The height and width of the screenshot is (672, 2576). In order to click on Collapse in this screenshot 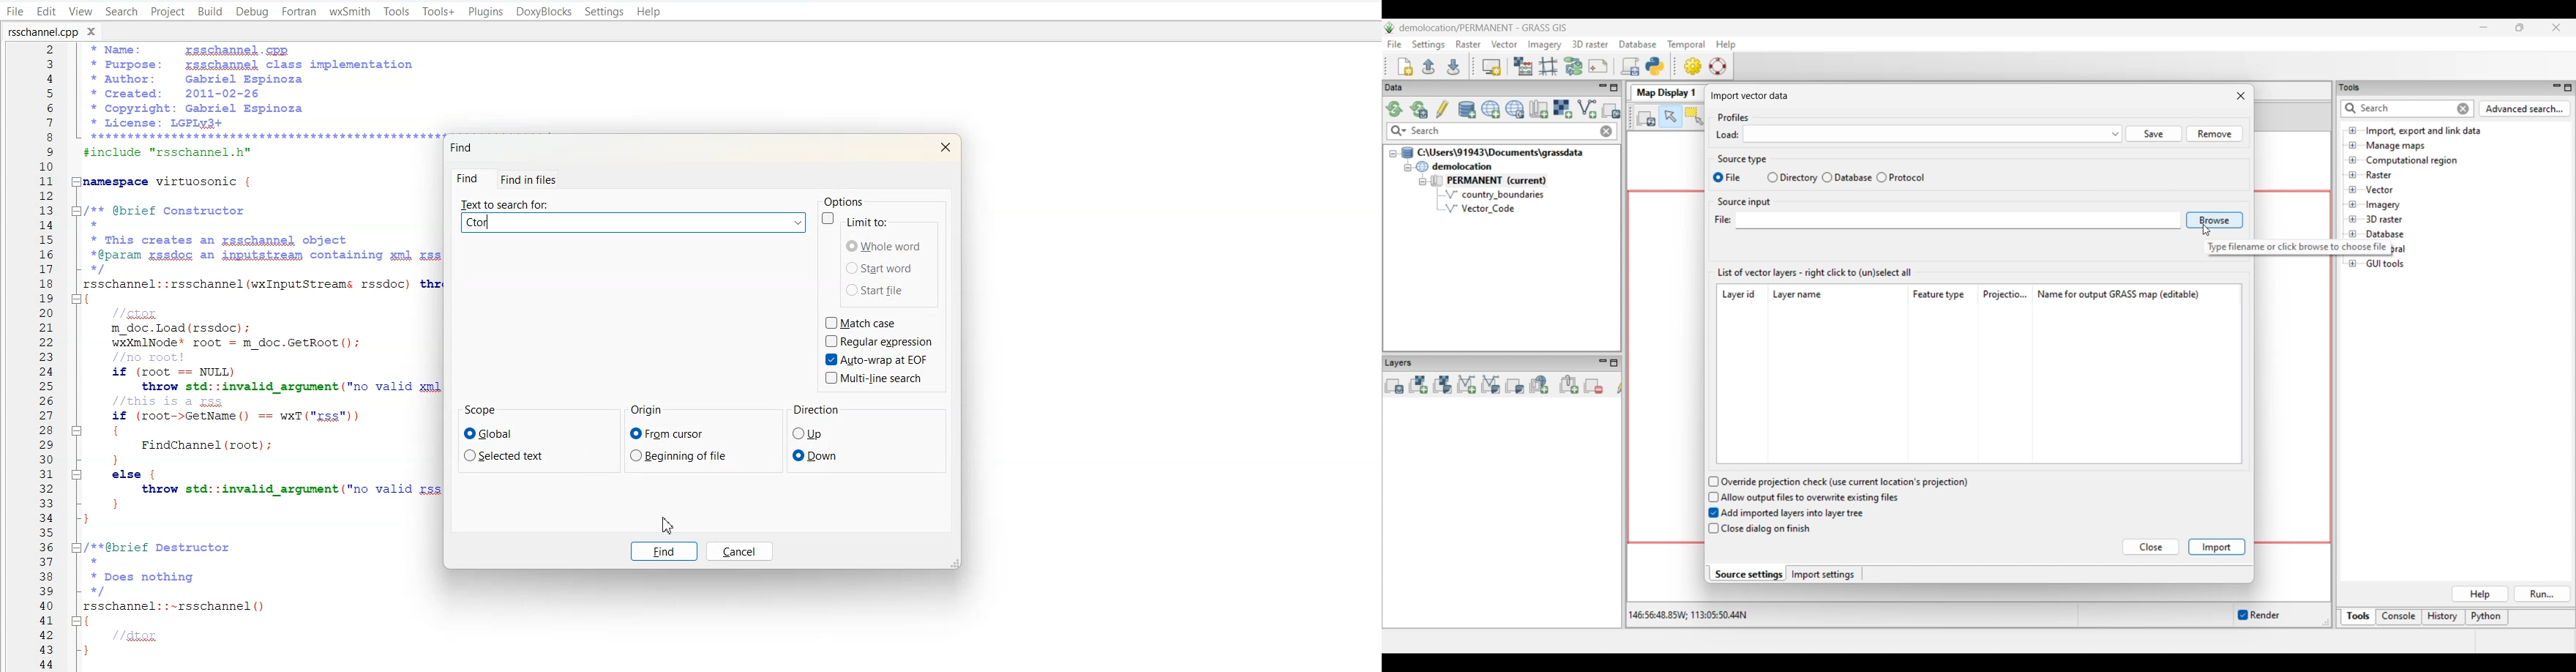, I will do `click(78, 181)`.